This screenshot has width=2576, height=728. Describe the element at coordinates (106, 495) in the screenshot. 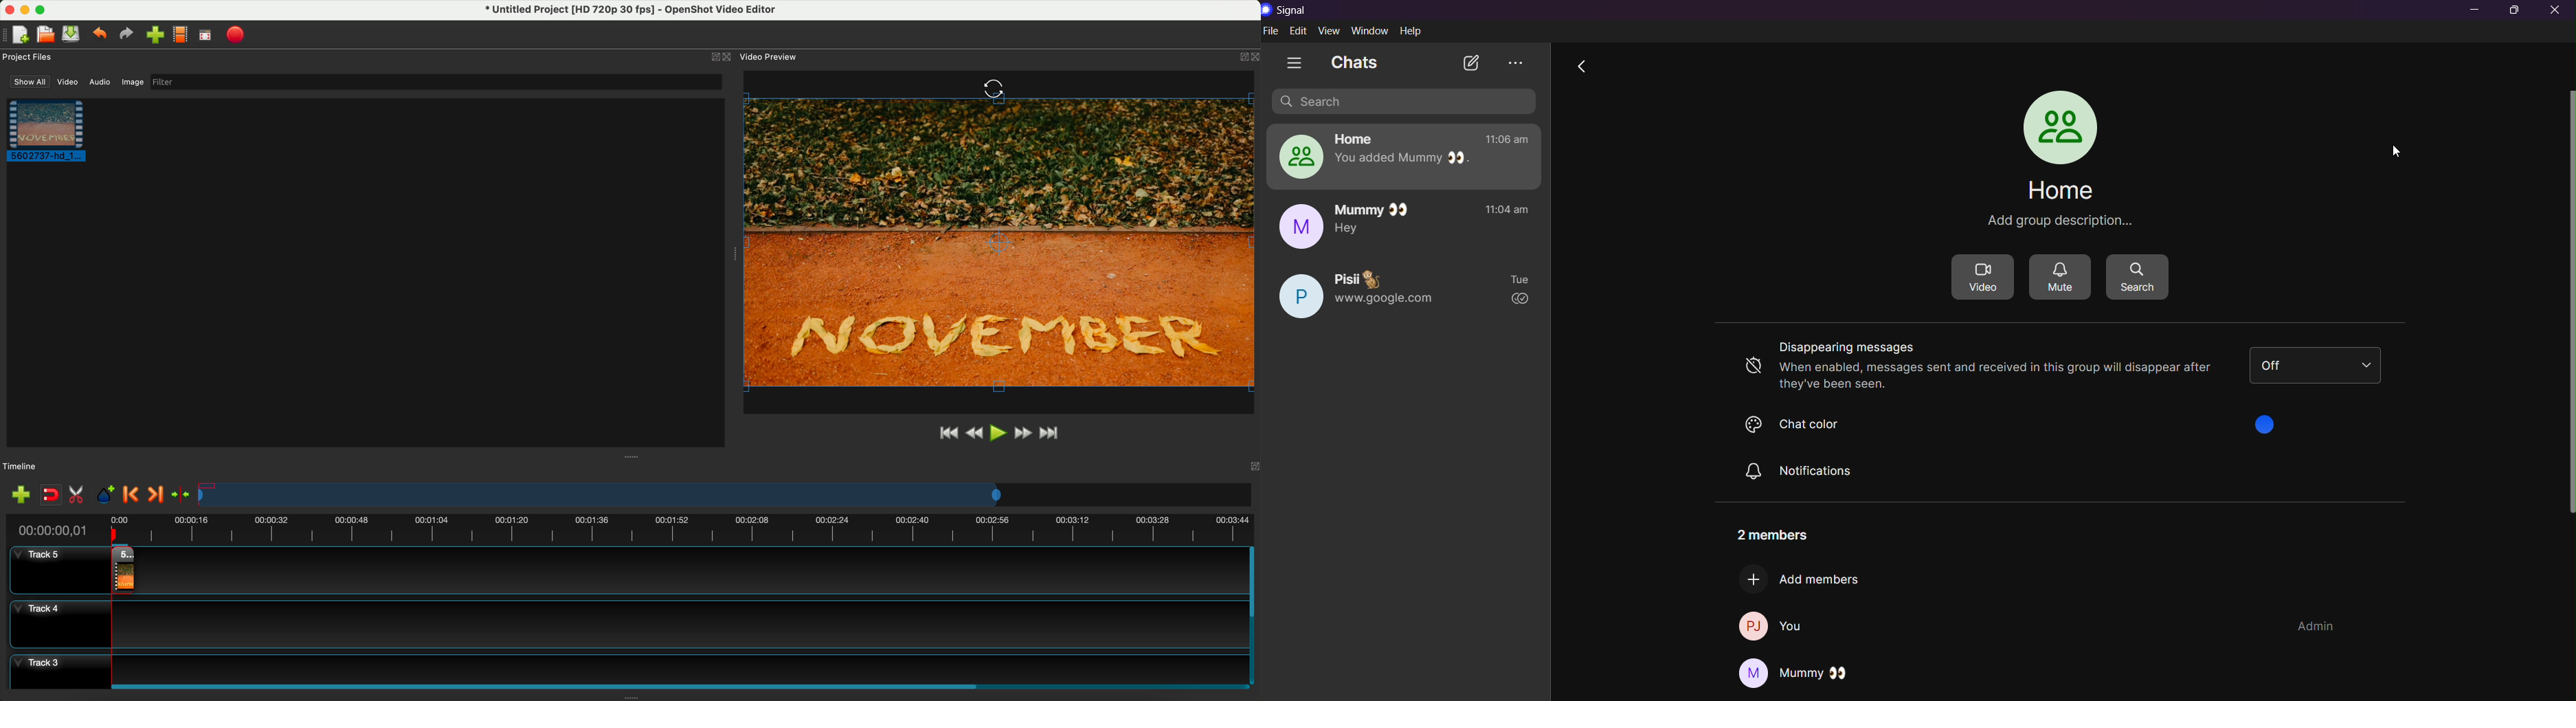

I see `add marker` at that location.